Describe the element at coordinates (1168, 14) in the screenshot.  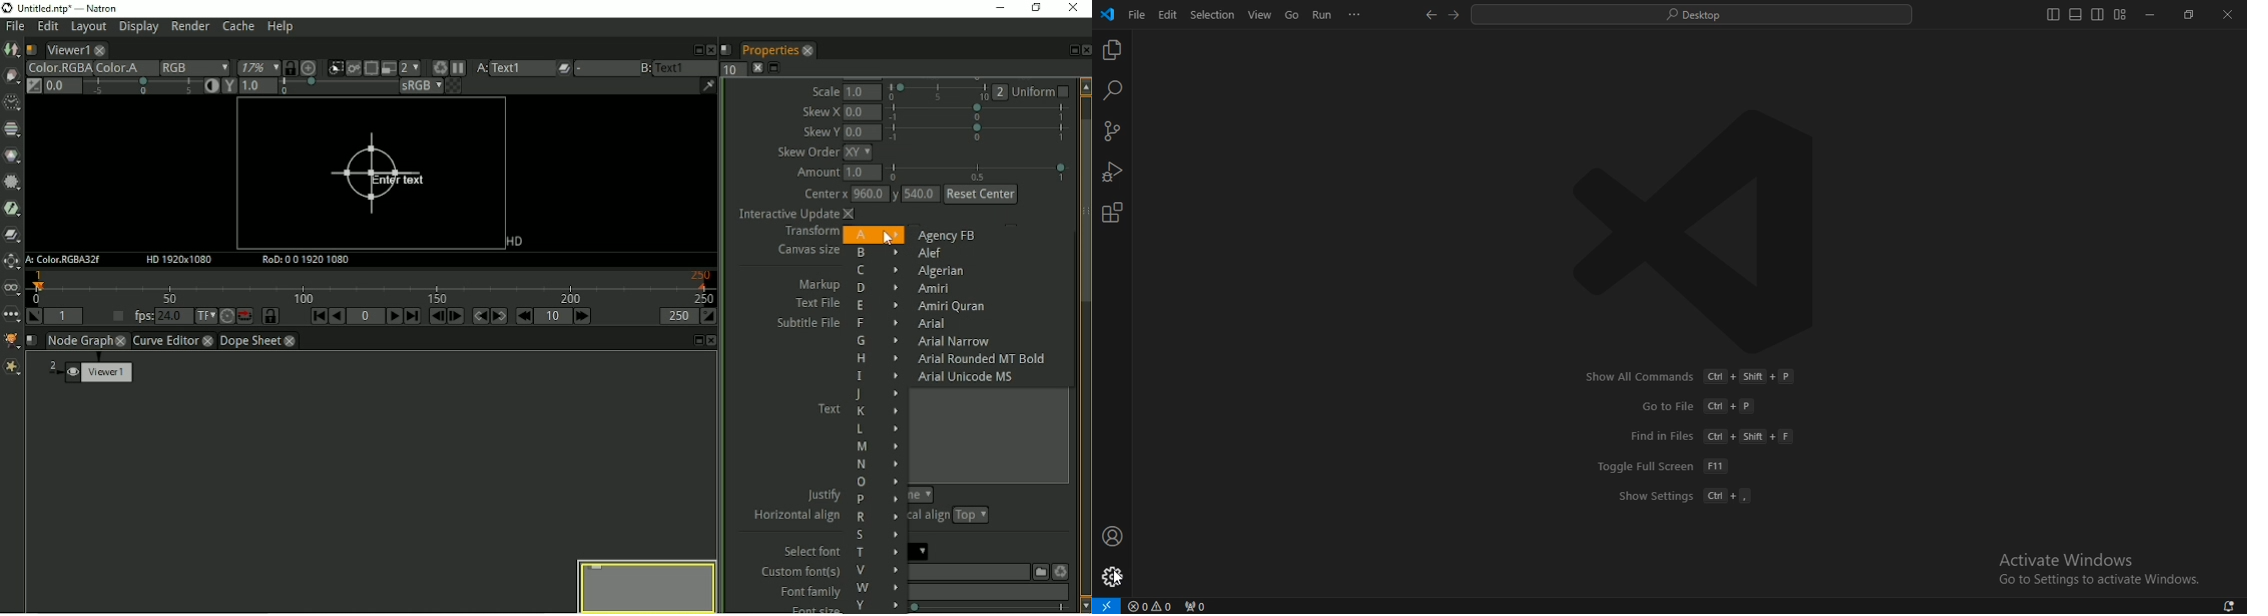
I see `edit` at that location.